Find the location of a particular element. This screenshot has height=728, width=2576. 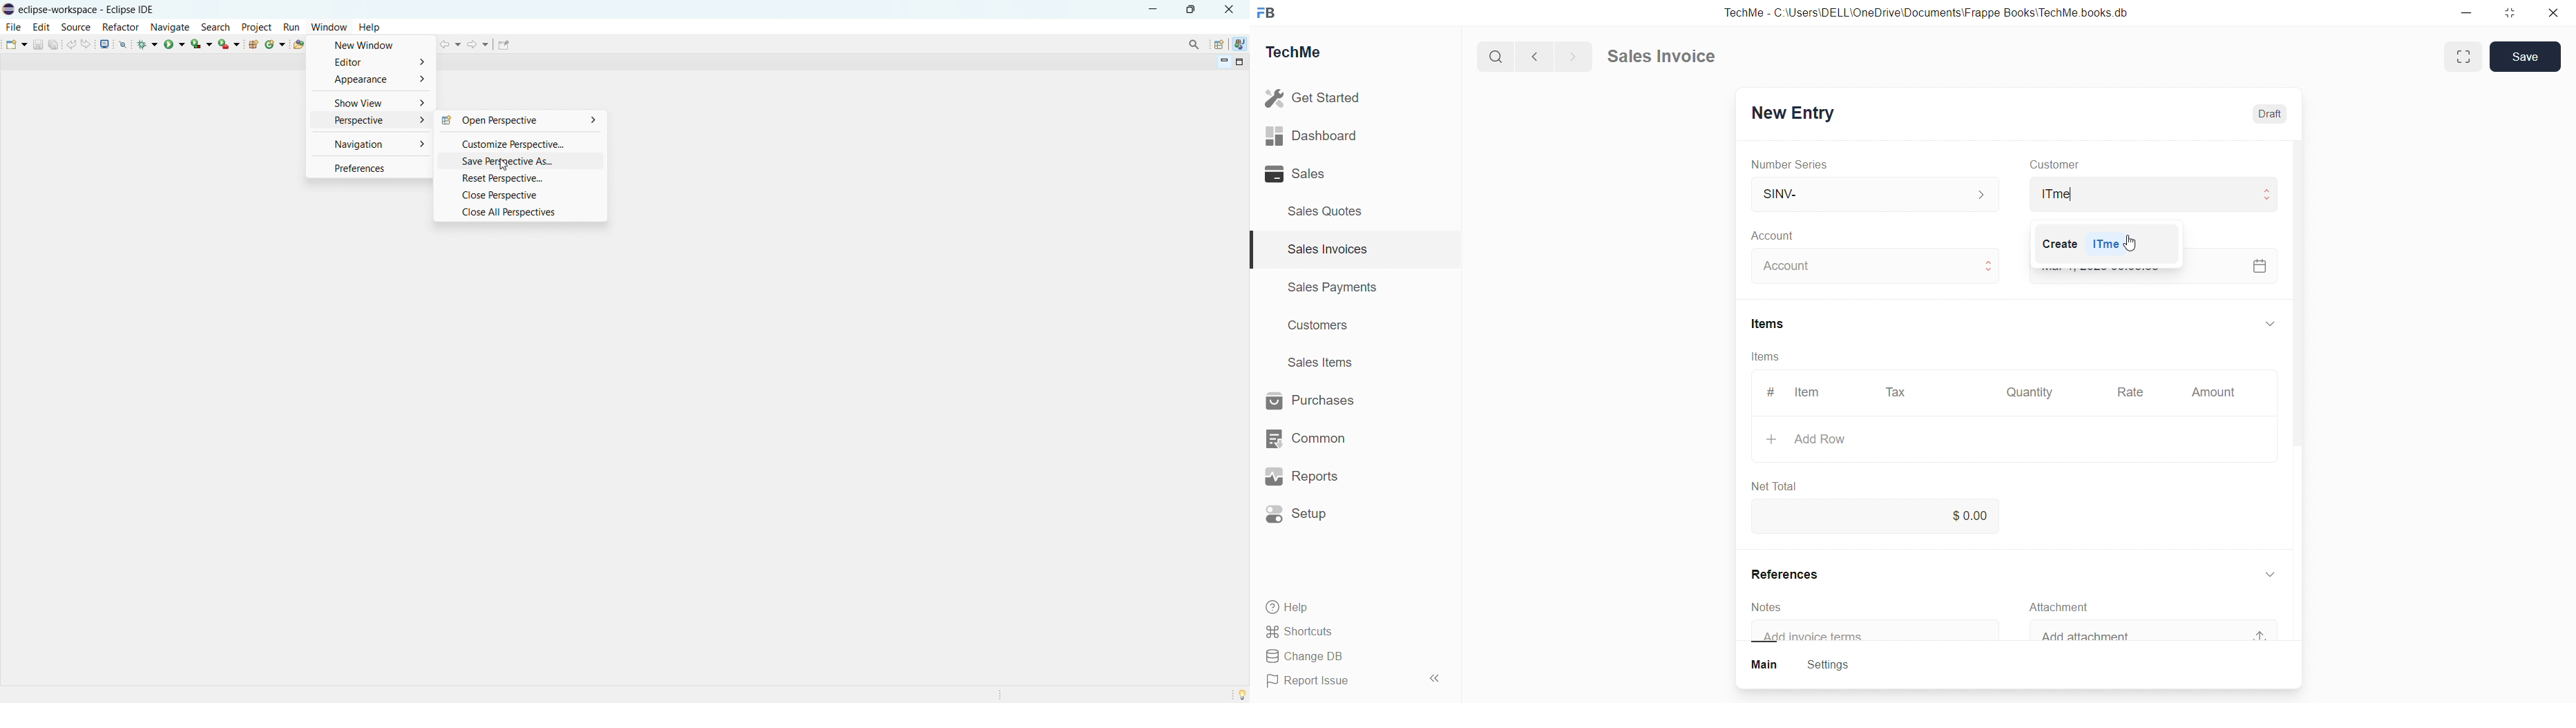

preferences is located at coordinates (371, 168).